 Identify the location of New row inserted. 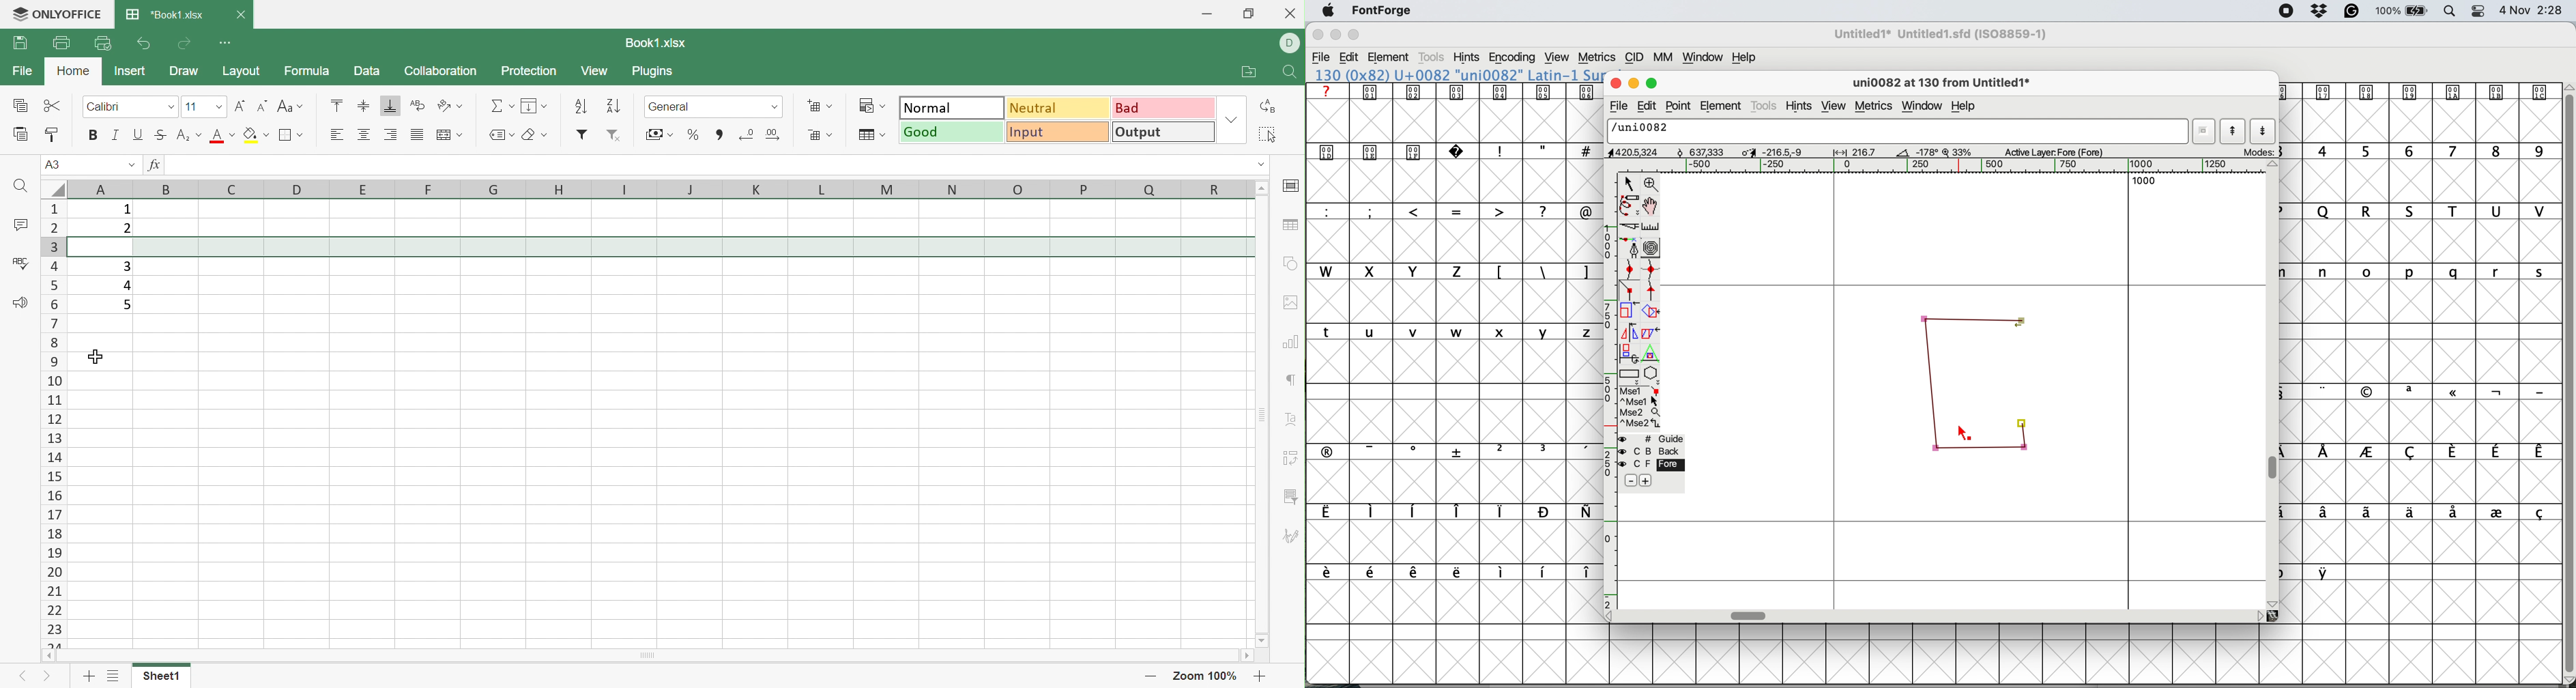
(661, 246).